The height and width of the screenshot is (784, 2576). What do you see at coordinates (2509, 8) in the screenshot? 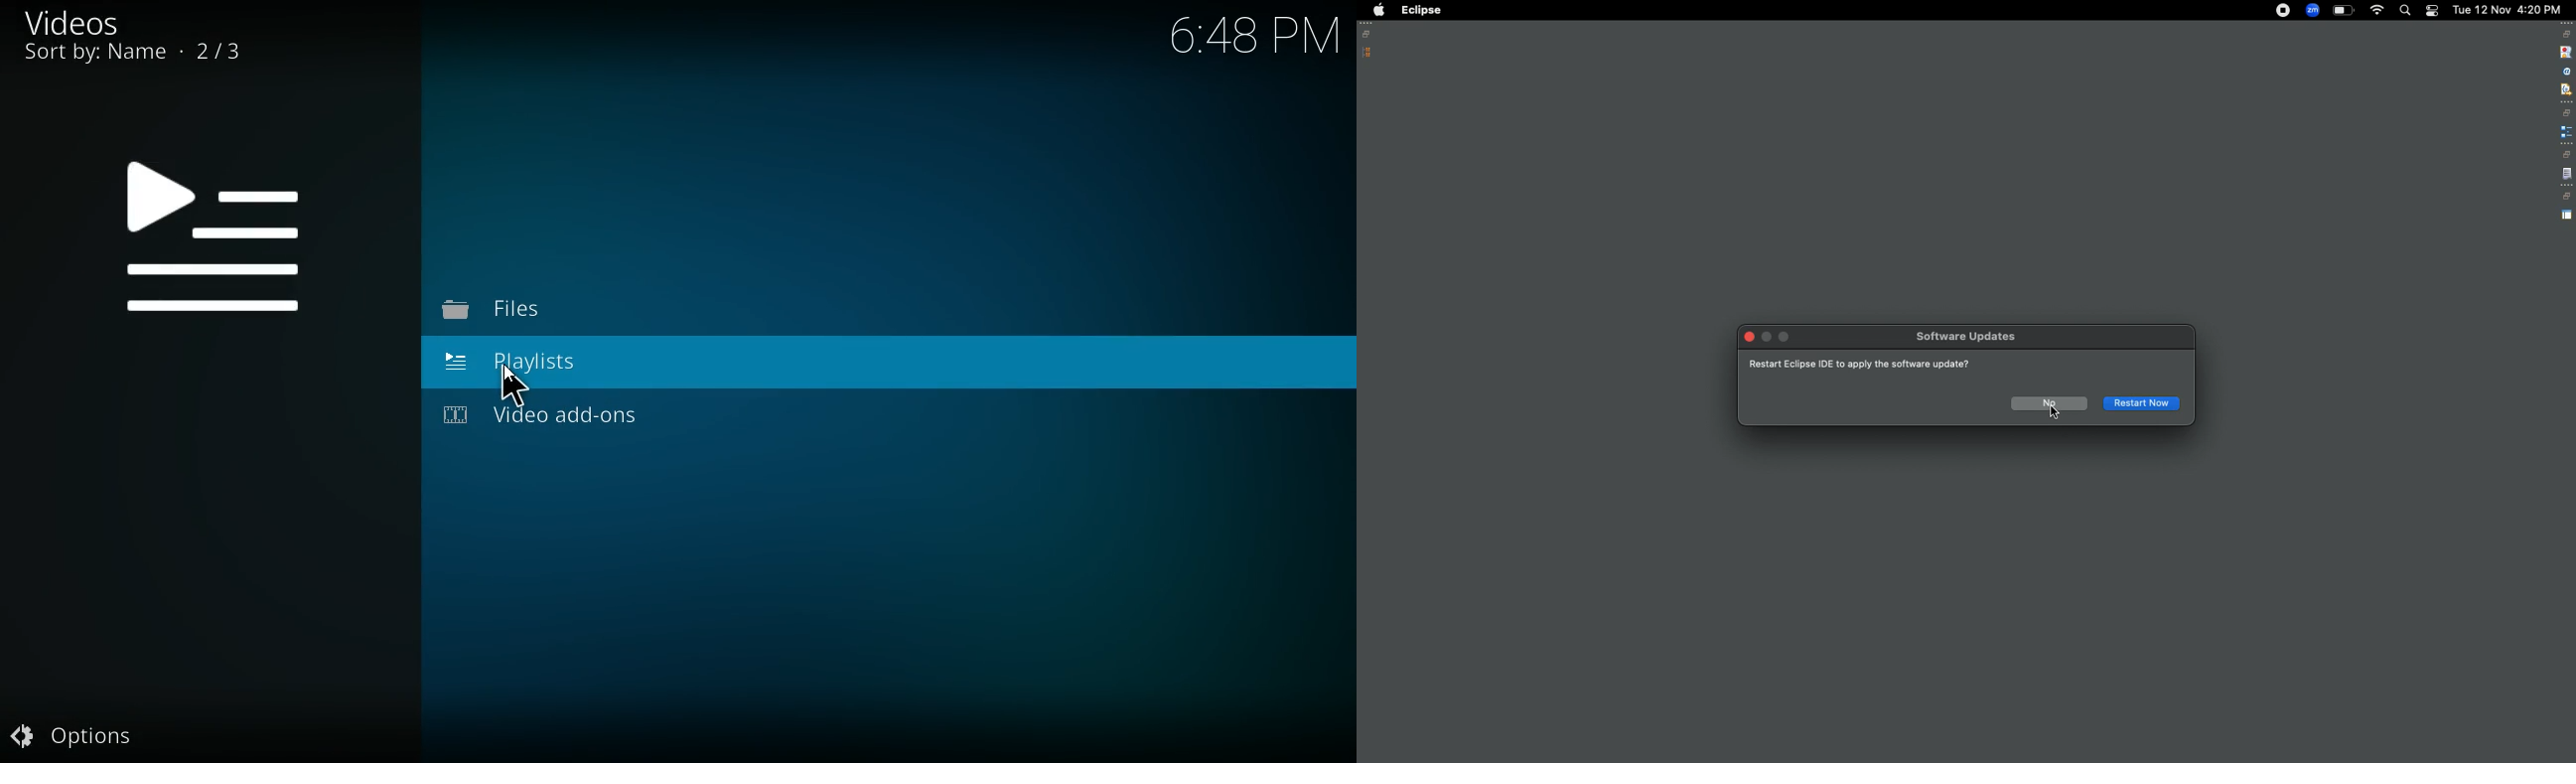
I see `Date/time` at bounding box center [2509, 8].